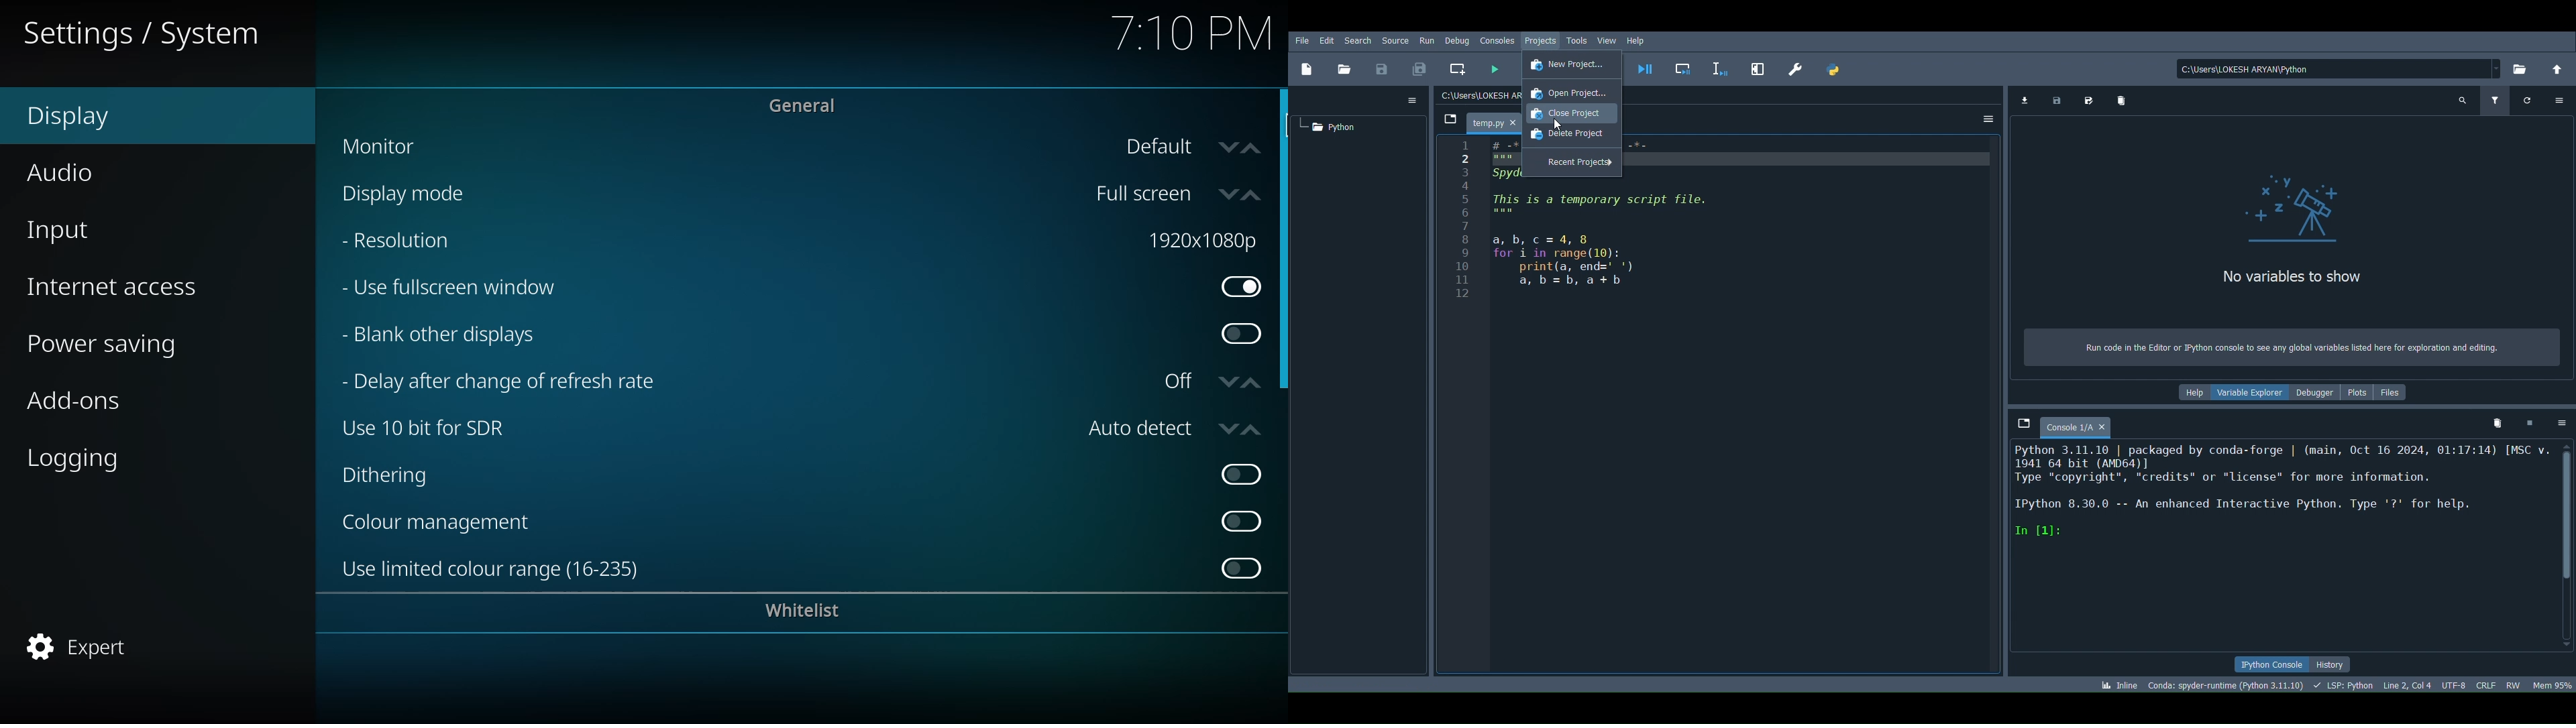 Image resolution: width=2576 pixels, height=728 pixels. Describe the element at coordinates (2021, 426) in the screenshot. I see `Browse tabs` at that location.